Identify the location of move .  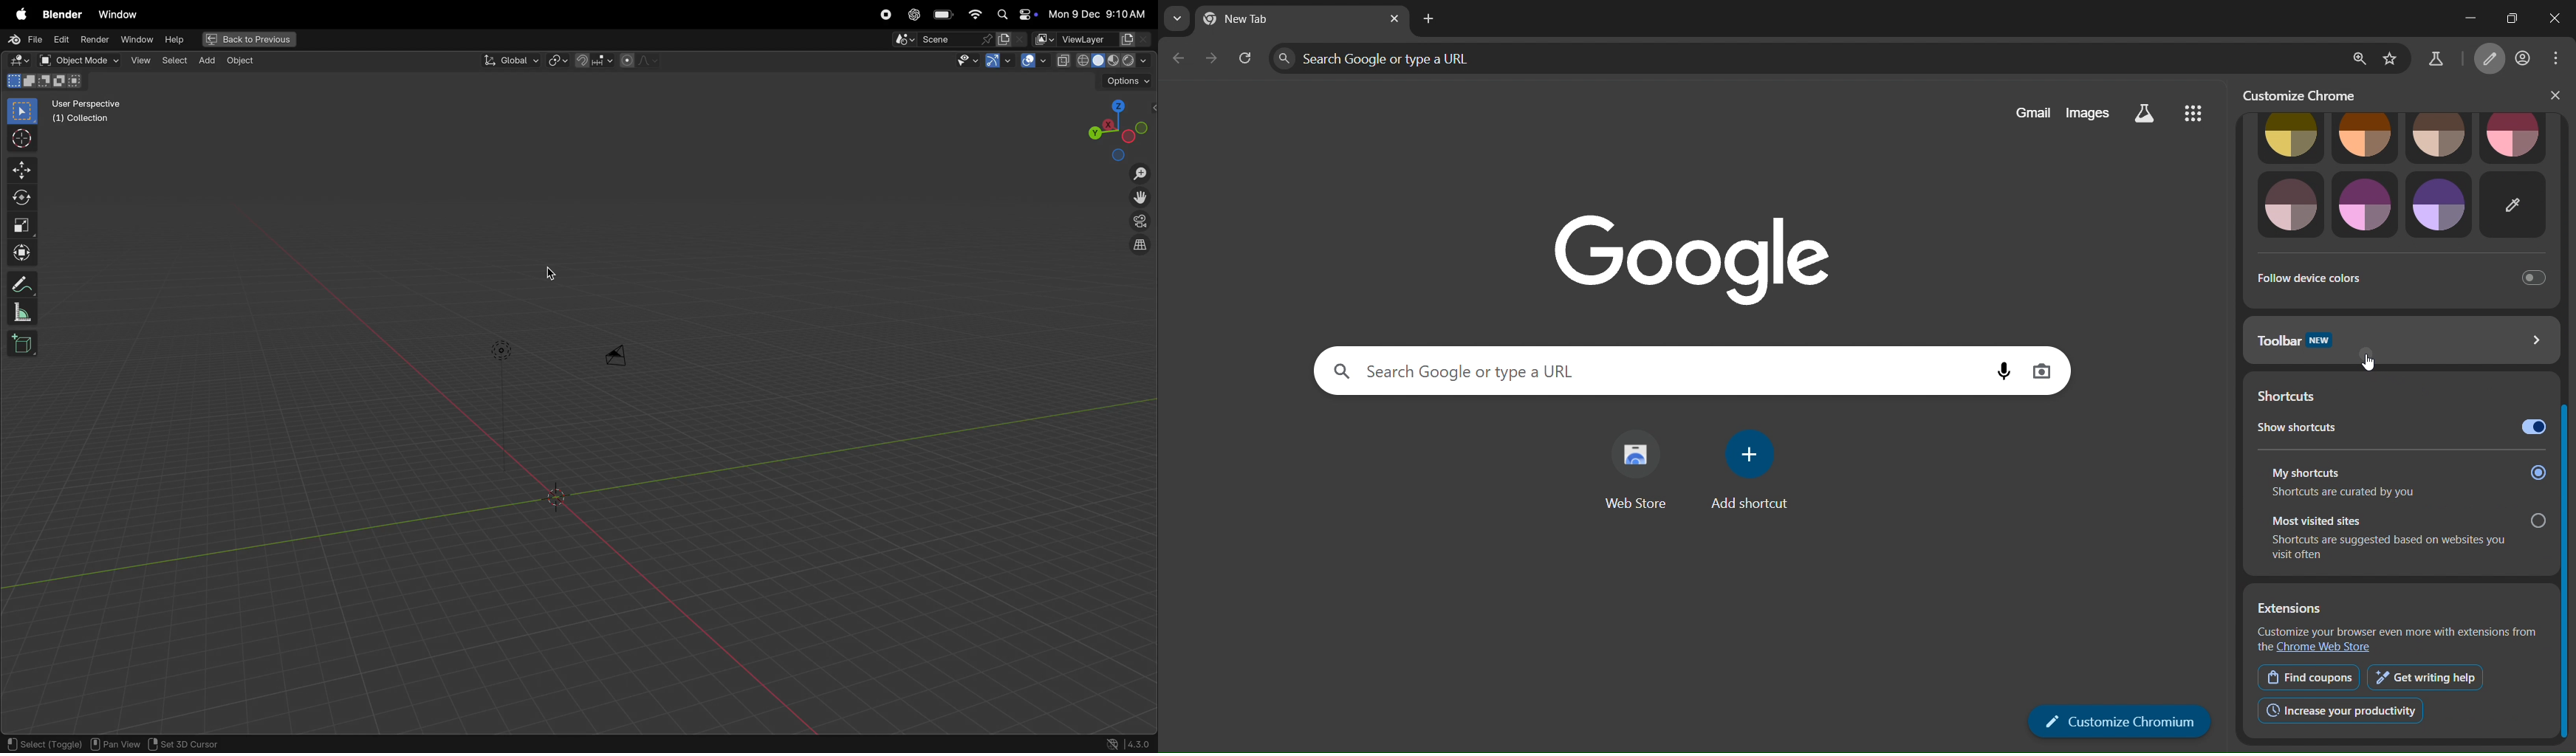
(23, 169).